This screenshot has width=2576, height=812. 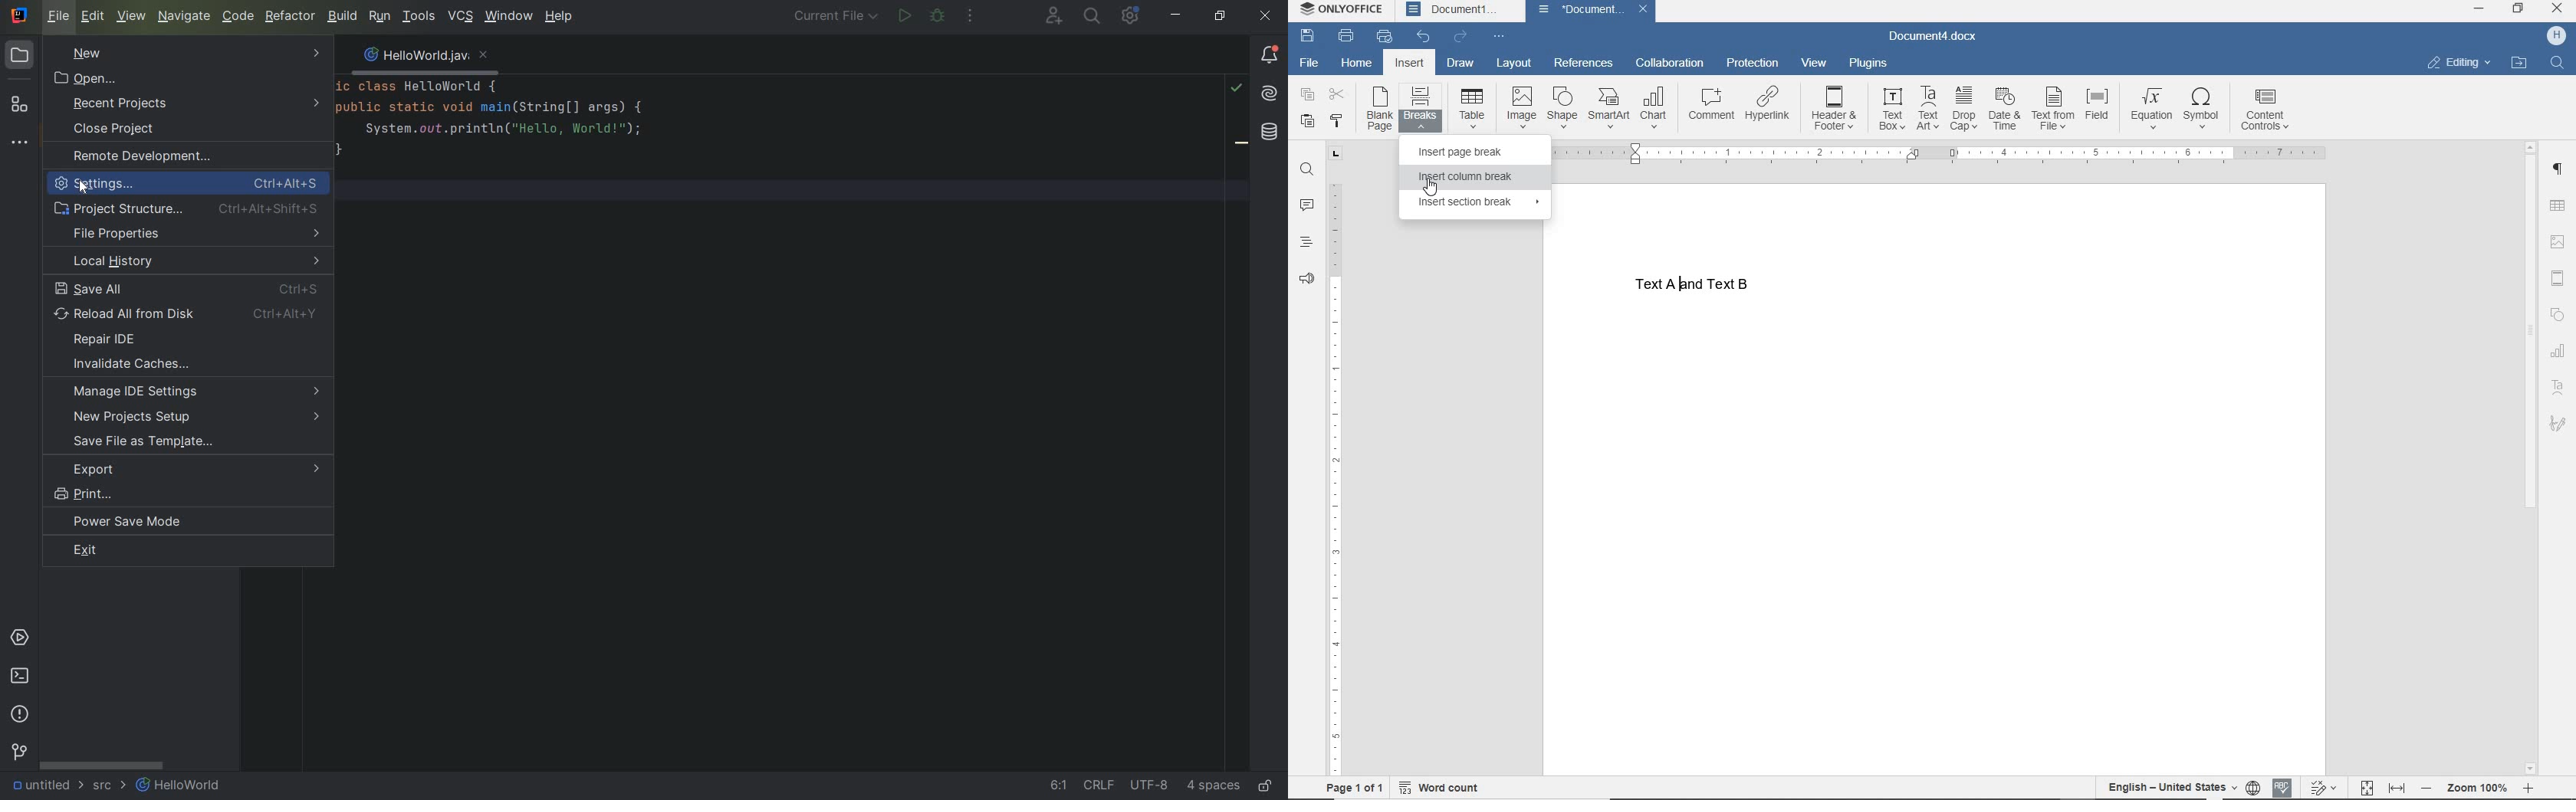 I want to click on window, so click(x=510, y=17).